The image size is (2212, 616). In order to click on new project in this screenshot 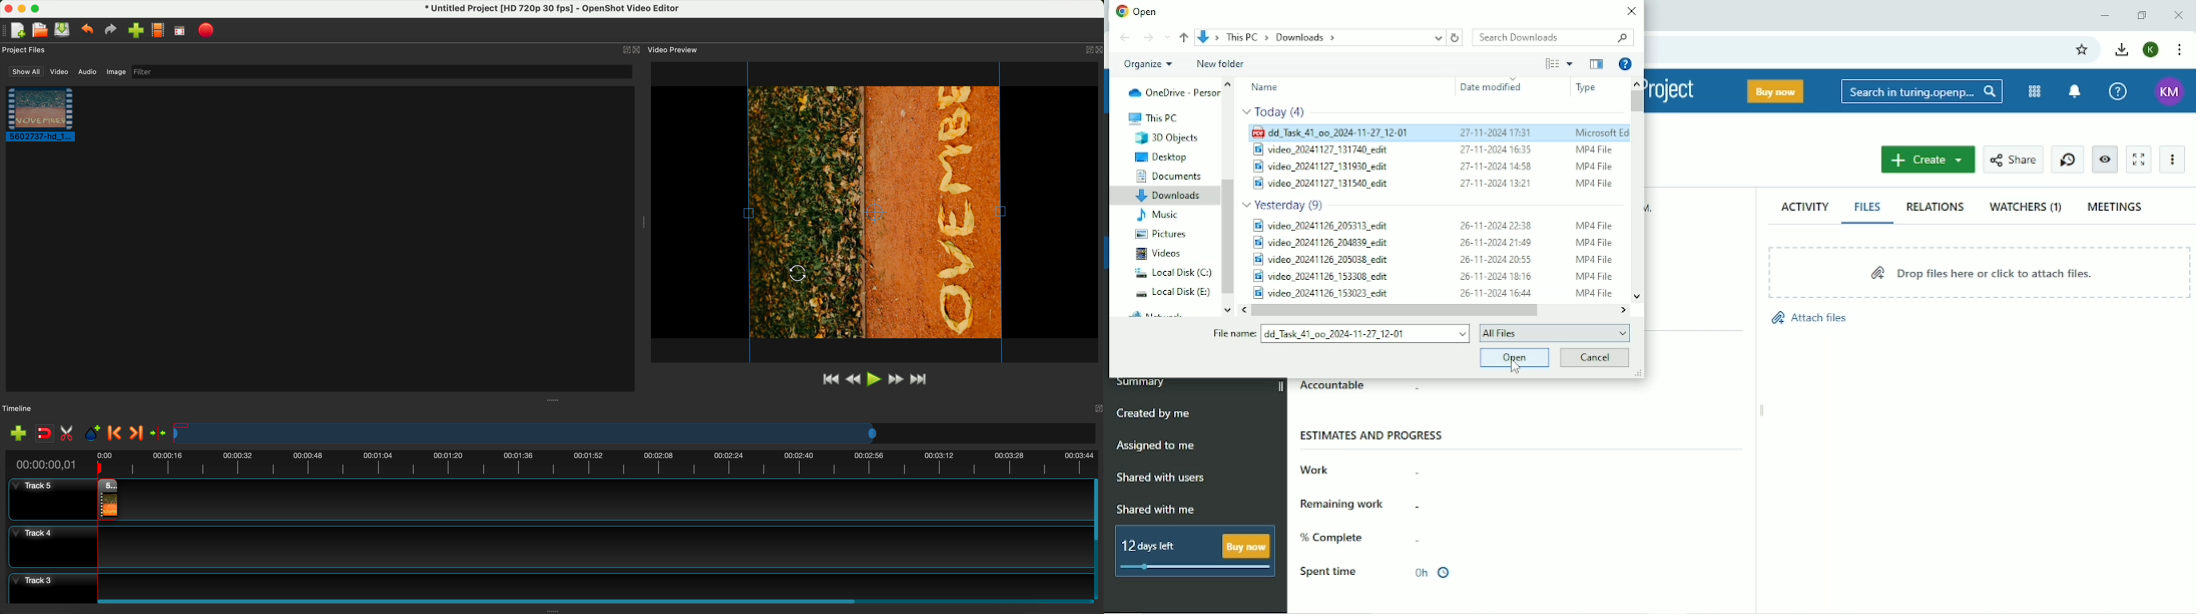, I will do `click(19, 29)`.